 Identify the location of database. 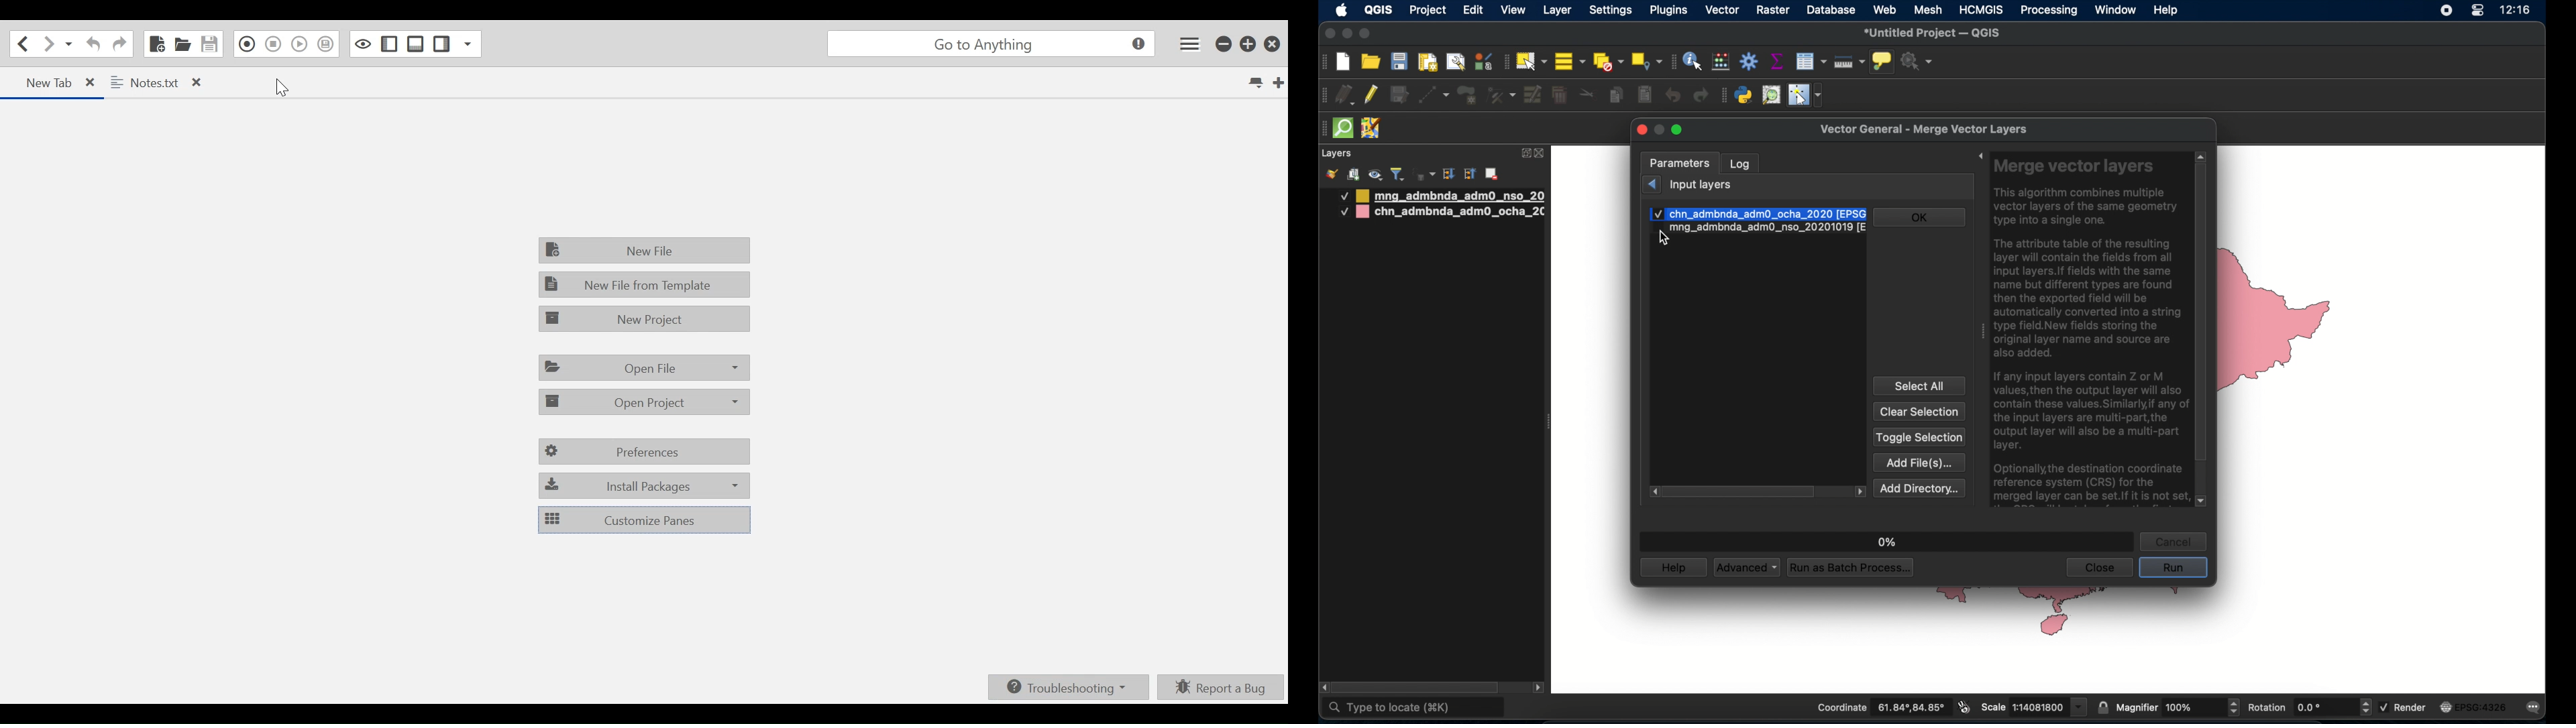
(1831, 11).